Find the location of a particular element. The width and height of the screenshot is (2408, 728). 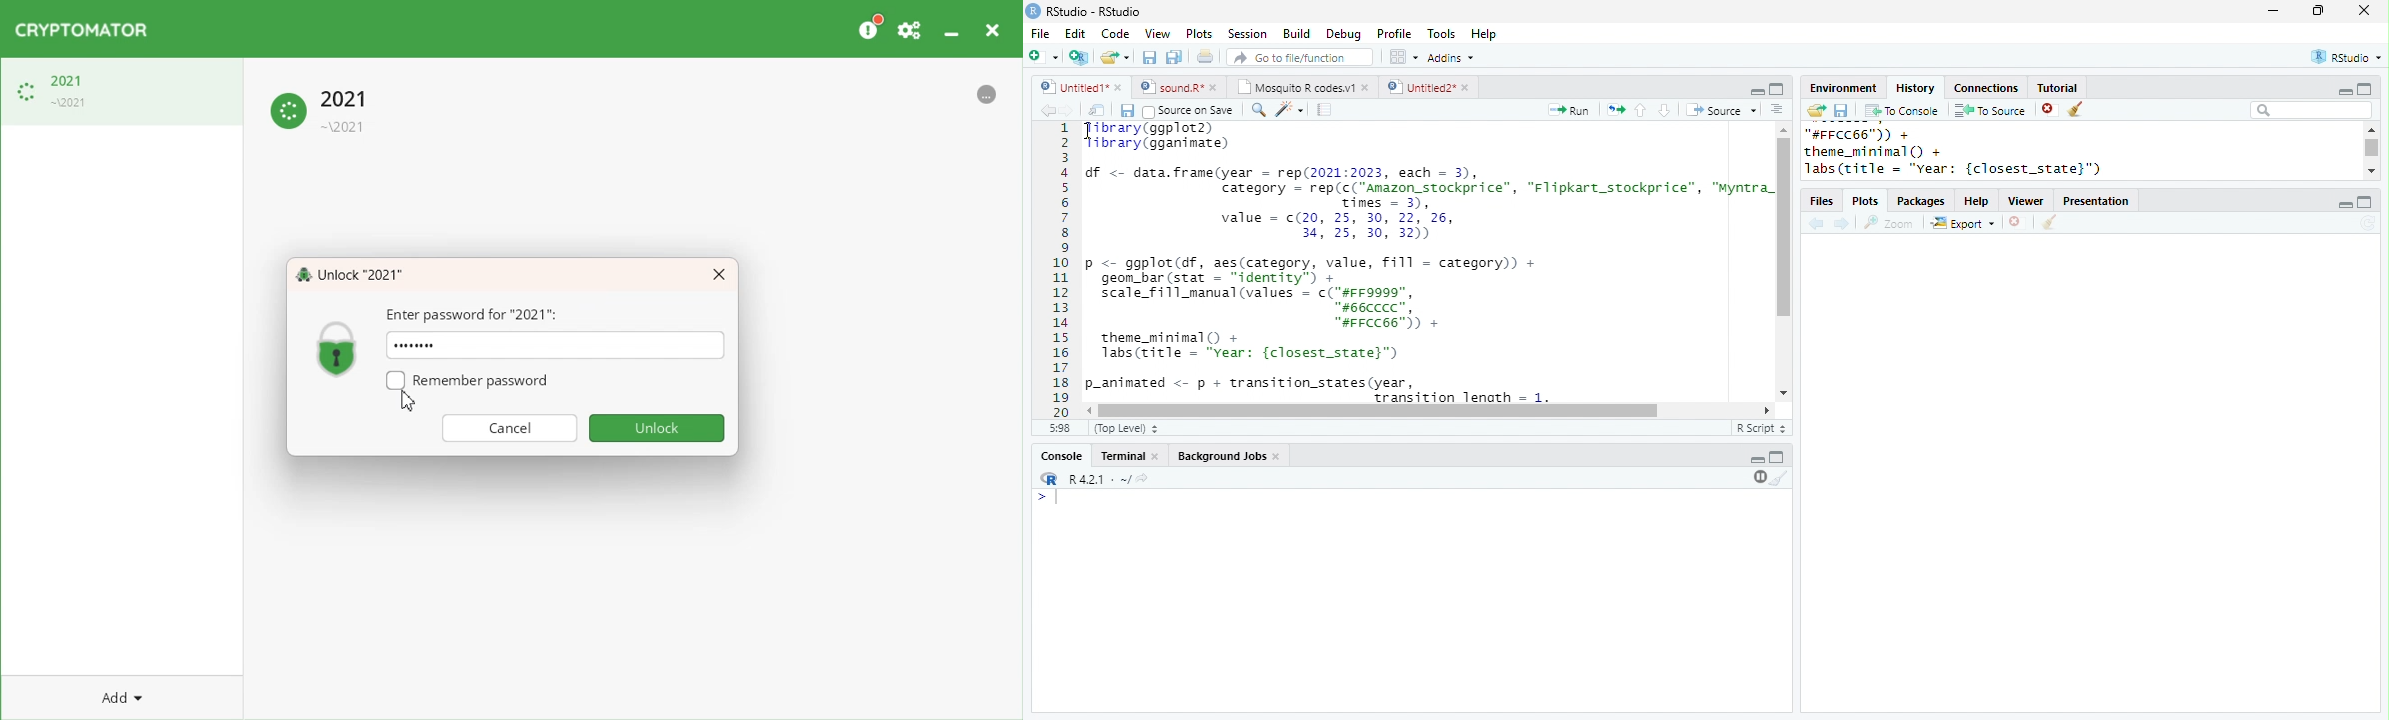

save is located at coordinates (1149, 57).